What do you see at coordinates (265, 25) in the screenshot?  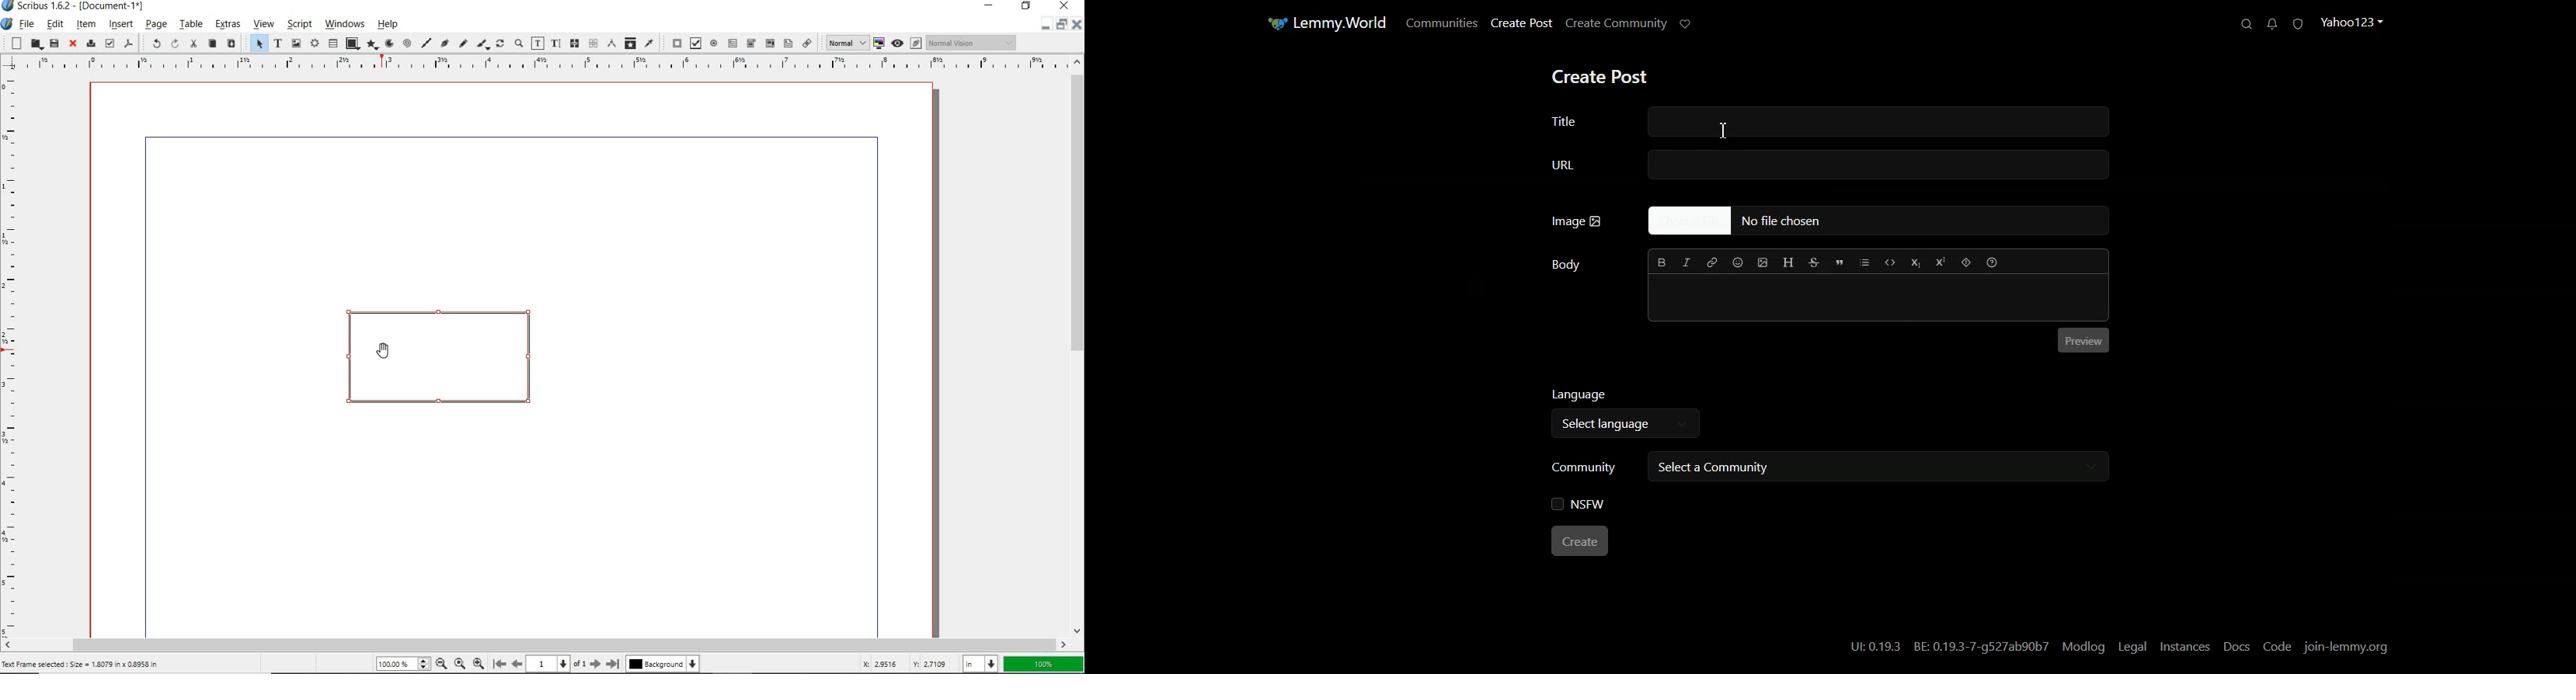 I see `view` at bounding box center [265, 25].